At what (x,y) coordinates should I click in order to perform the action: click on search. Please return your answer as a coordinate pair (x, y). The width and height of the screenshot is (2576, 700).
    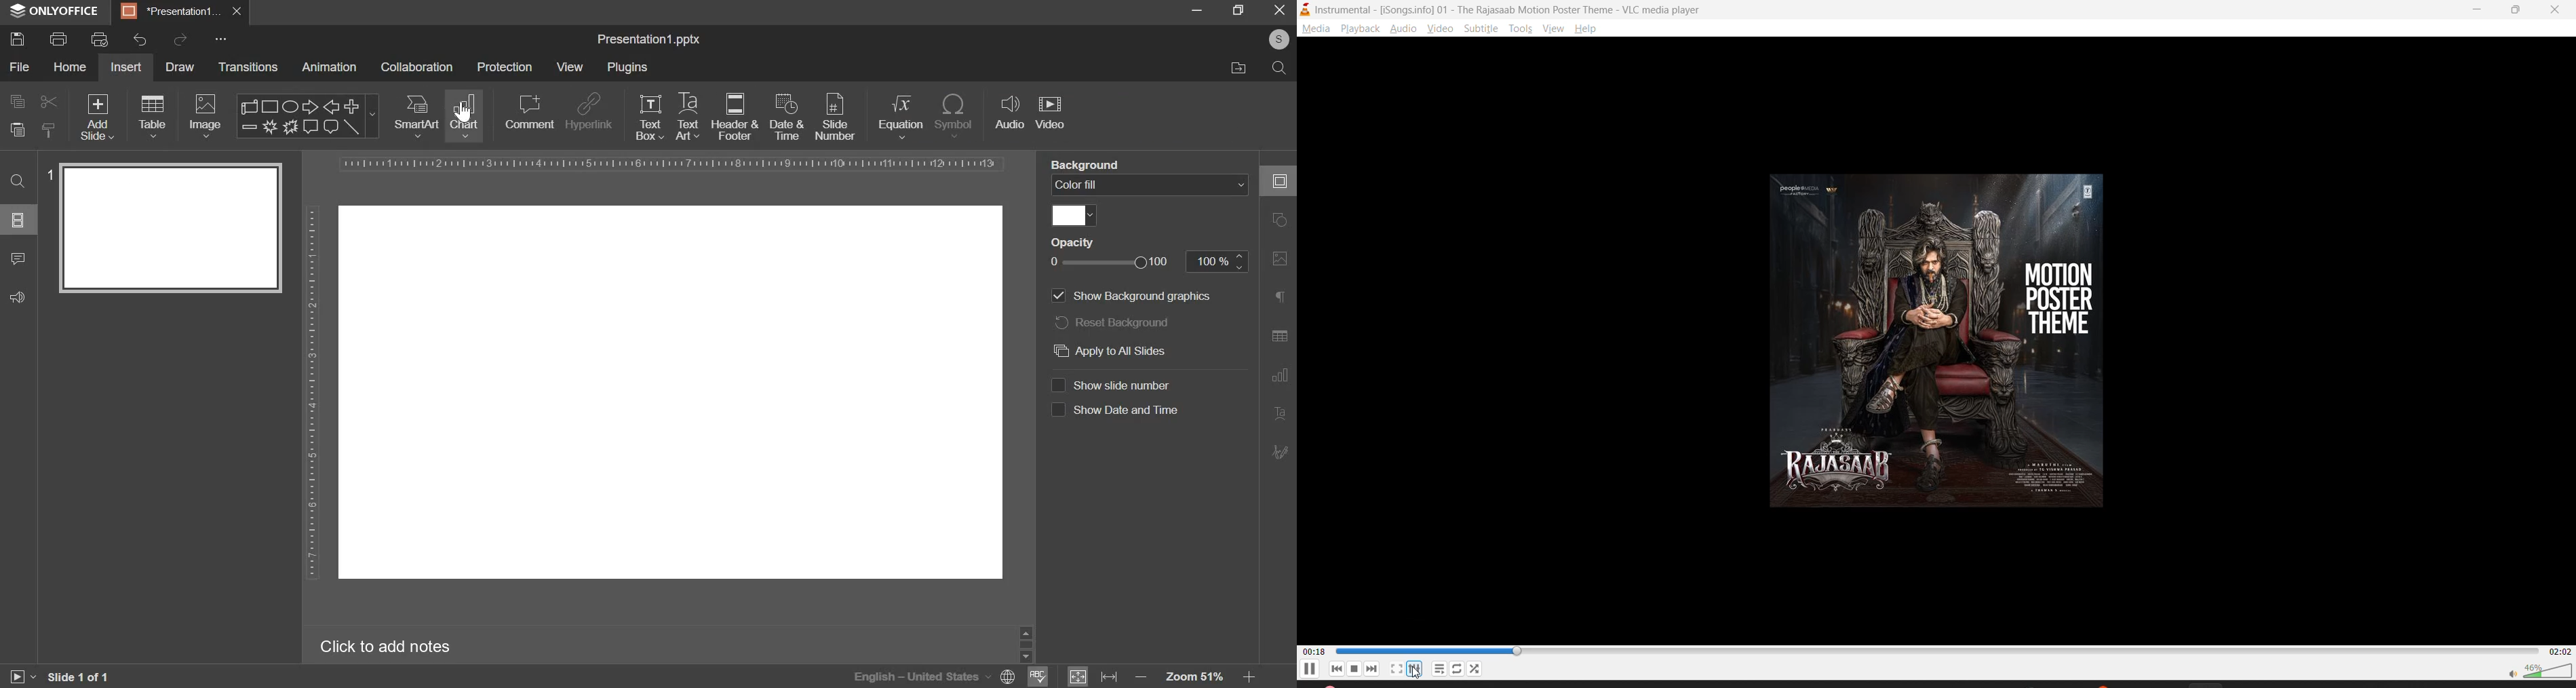
    Looking at the image, I should click on (1280, 68).